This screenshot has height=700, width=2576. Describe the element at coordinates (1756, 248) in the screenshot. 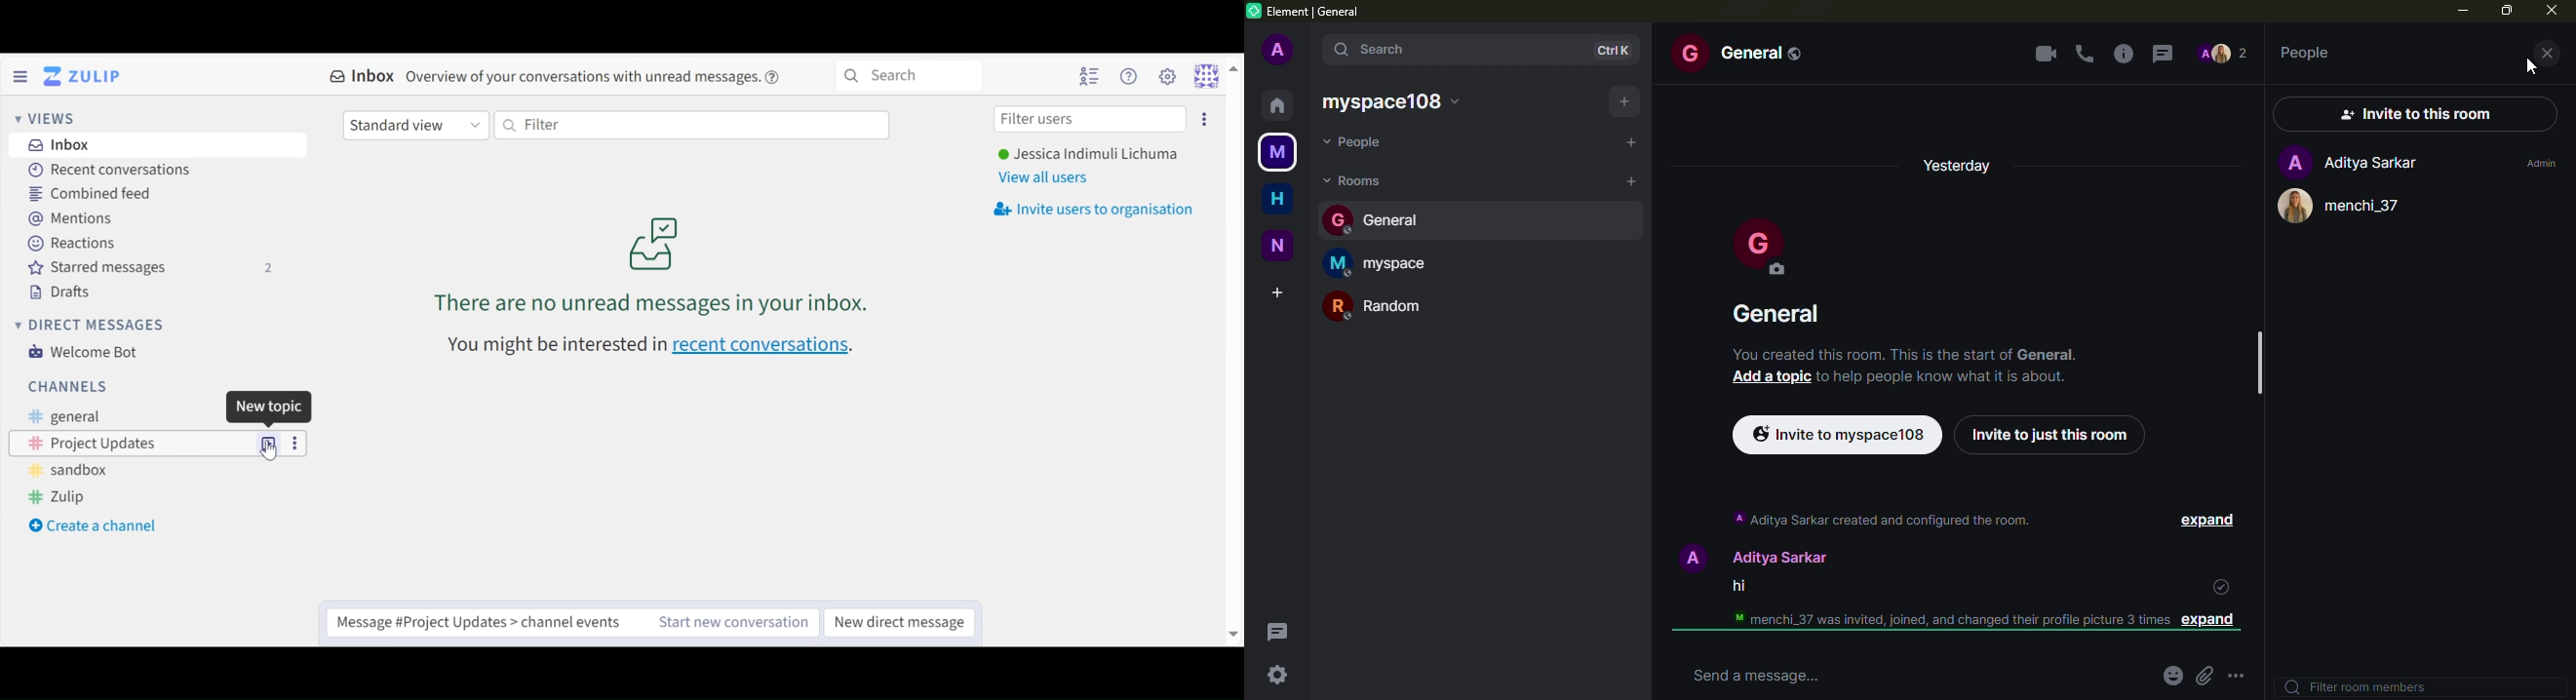

I see `profile pic` at that location.